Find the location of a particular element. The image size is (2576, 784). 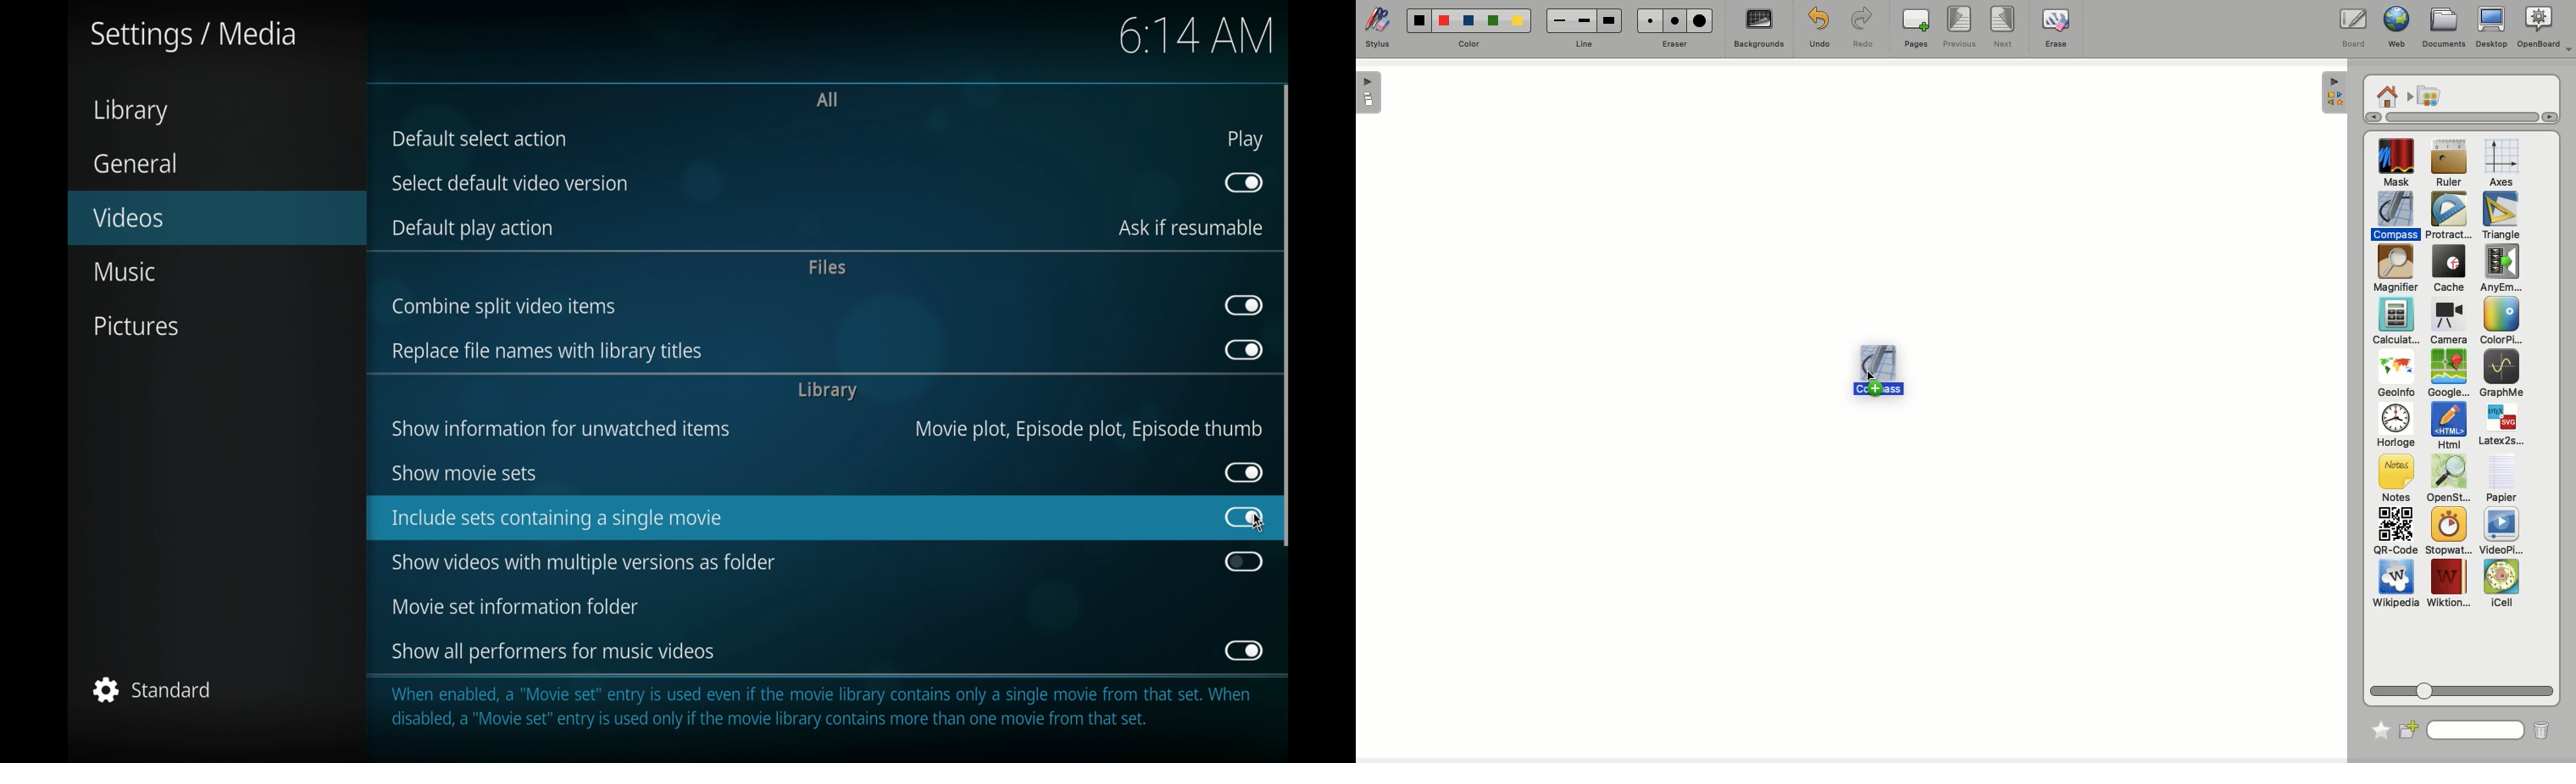

music is located at coordinates (126, 271).